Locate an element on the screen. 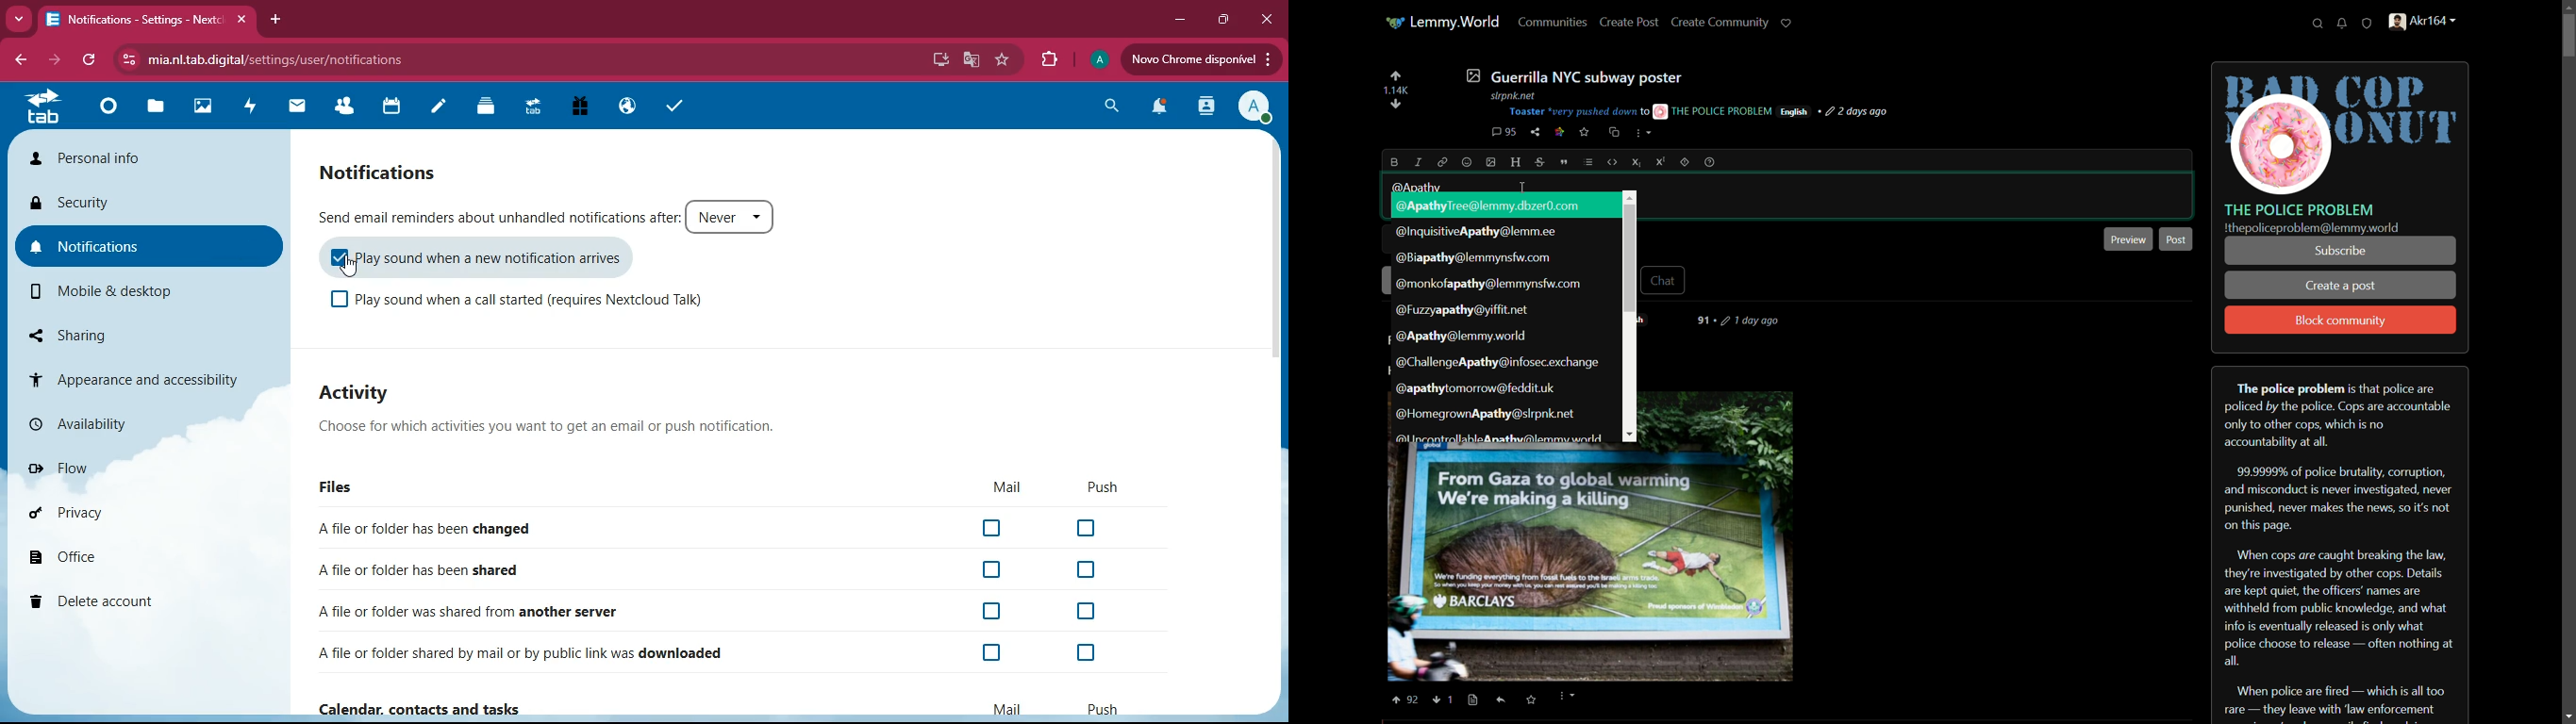  never is located at coordinates (730, 217).